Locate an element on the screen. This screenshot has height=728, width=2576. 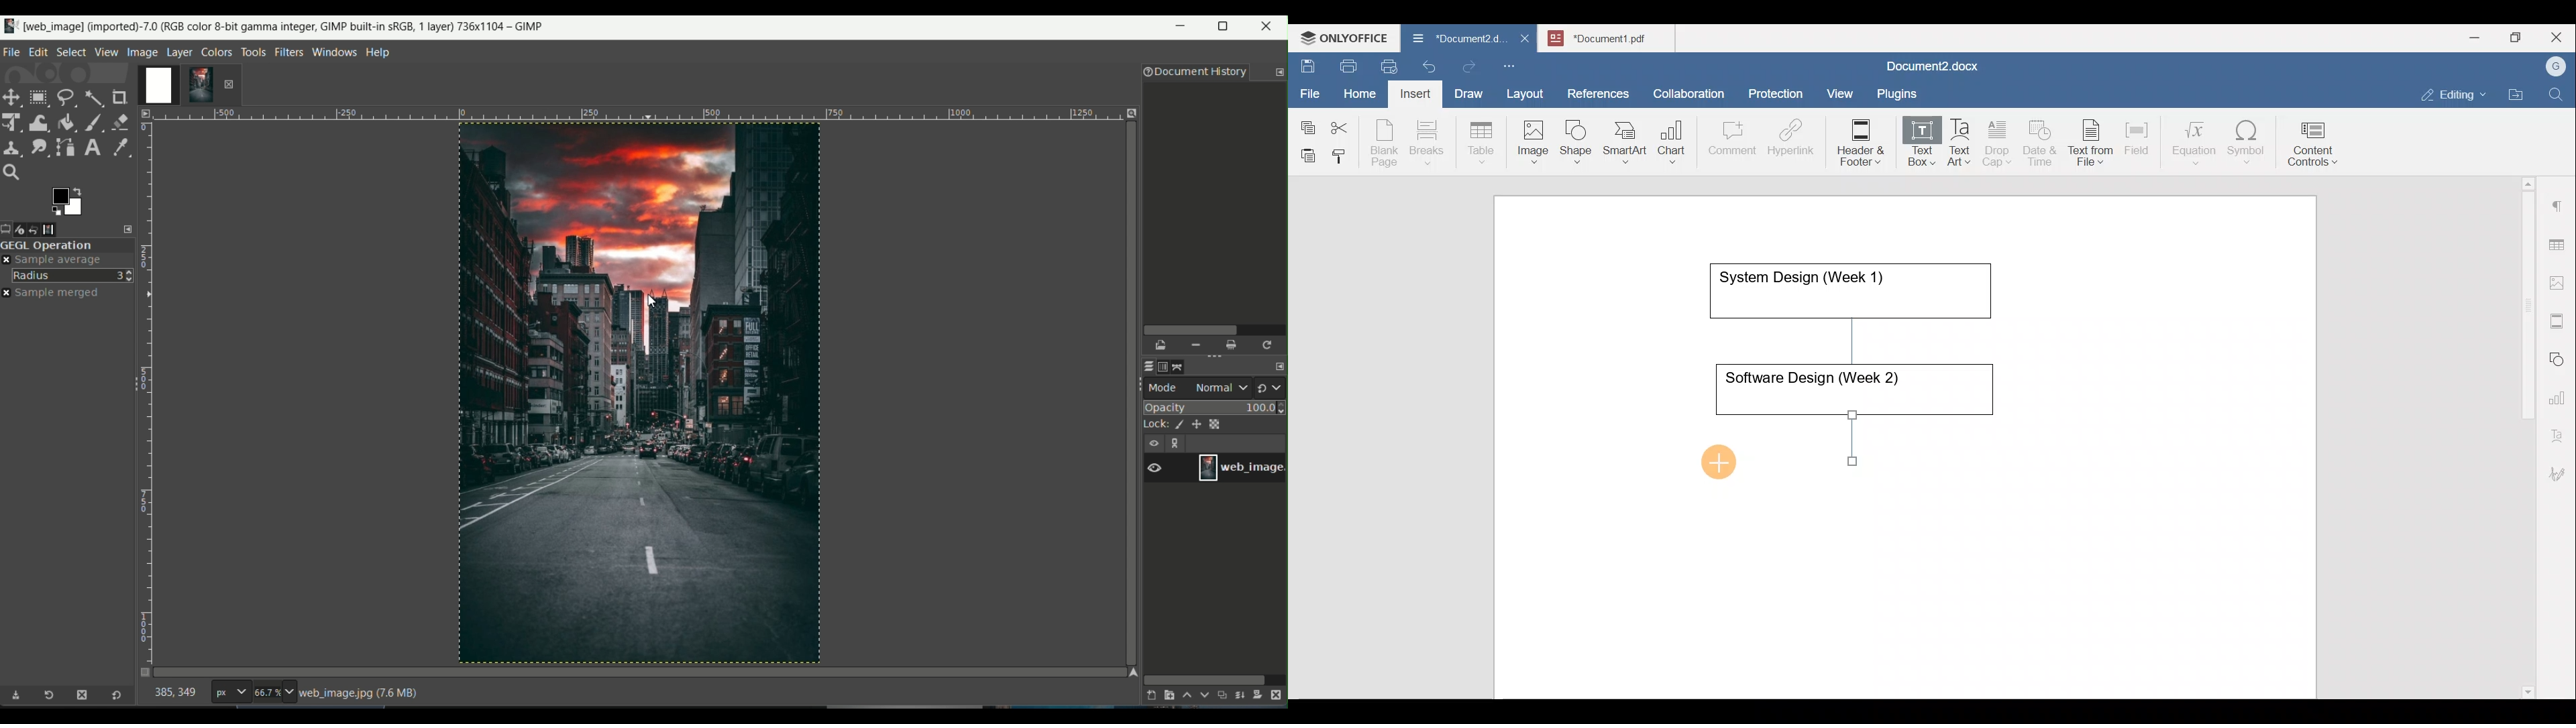
Shape is located at coordinates (1577, 135).